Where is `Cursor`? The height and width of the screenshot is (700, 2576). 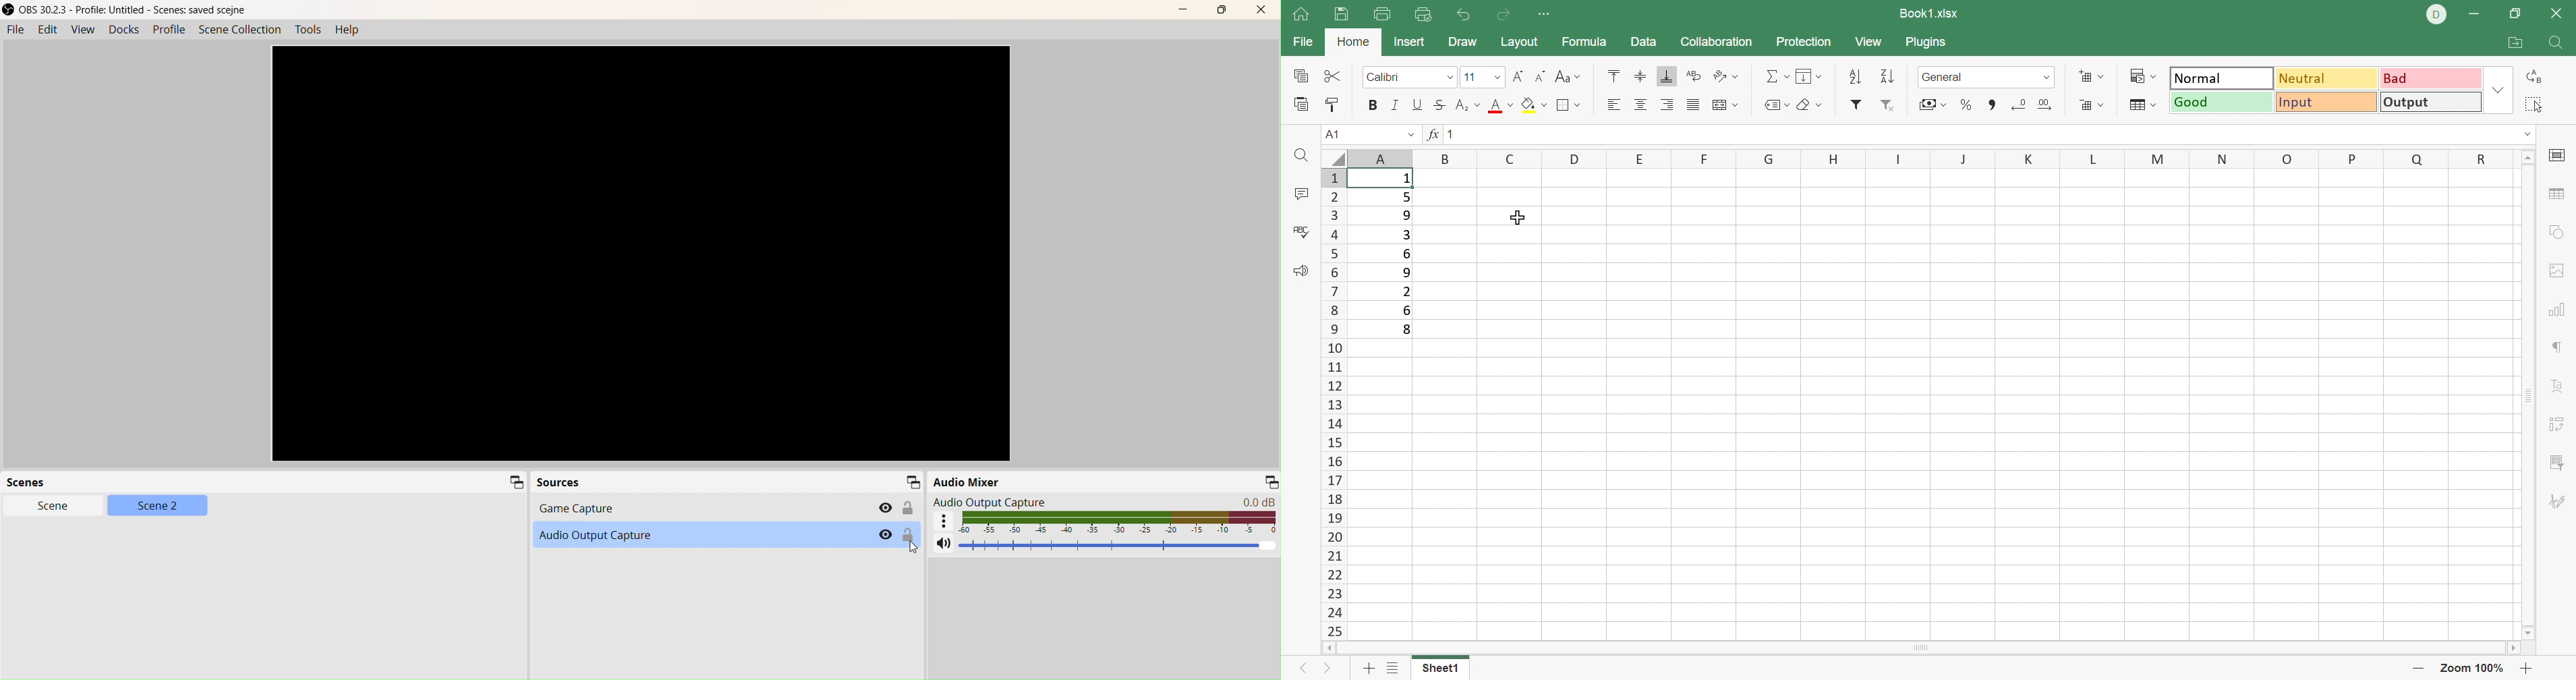 Cursor is located at coordinates (1515, 218).